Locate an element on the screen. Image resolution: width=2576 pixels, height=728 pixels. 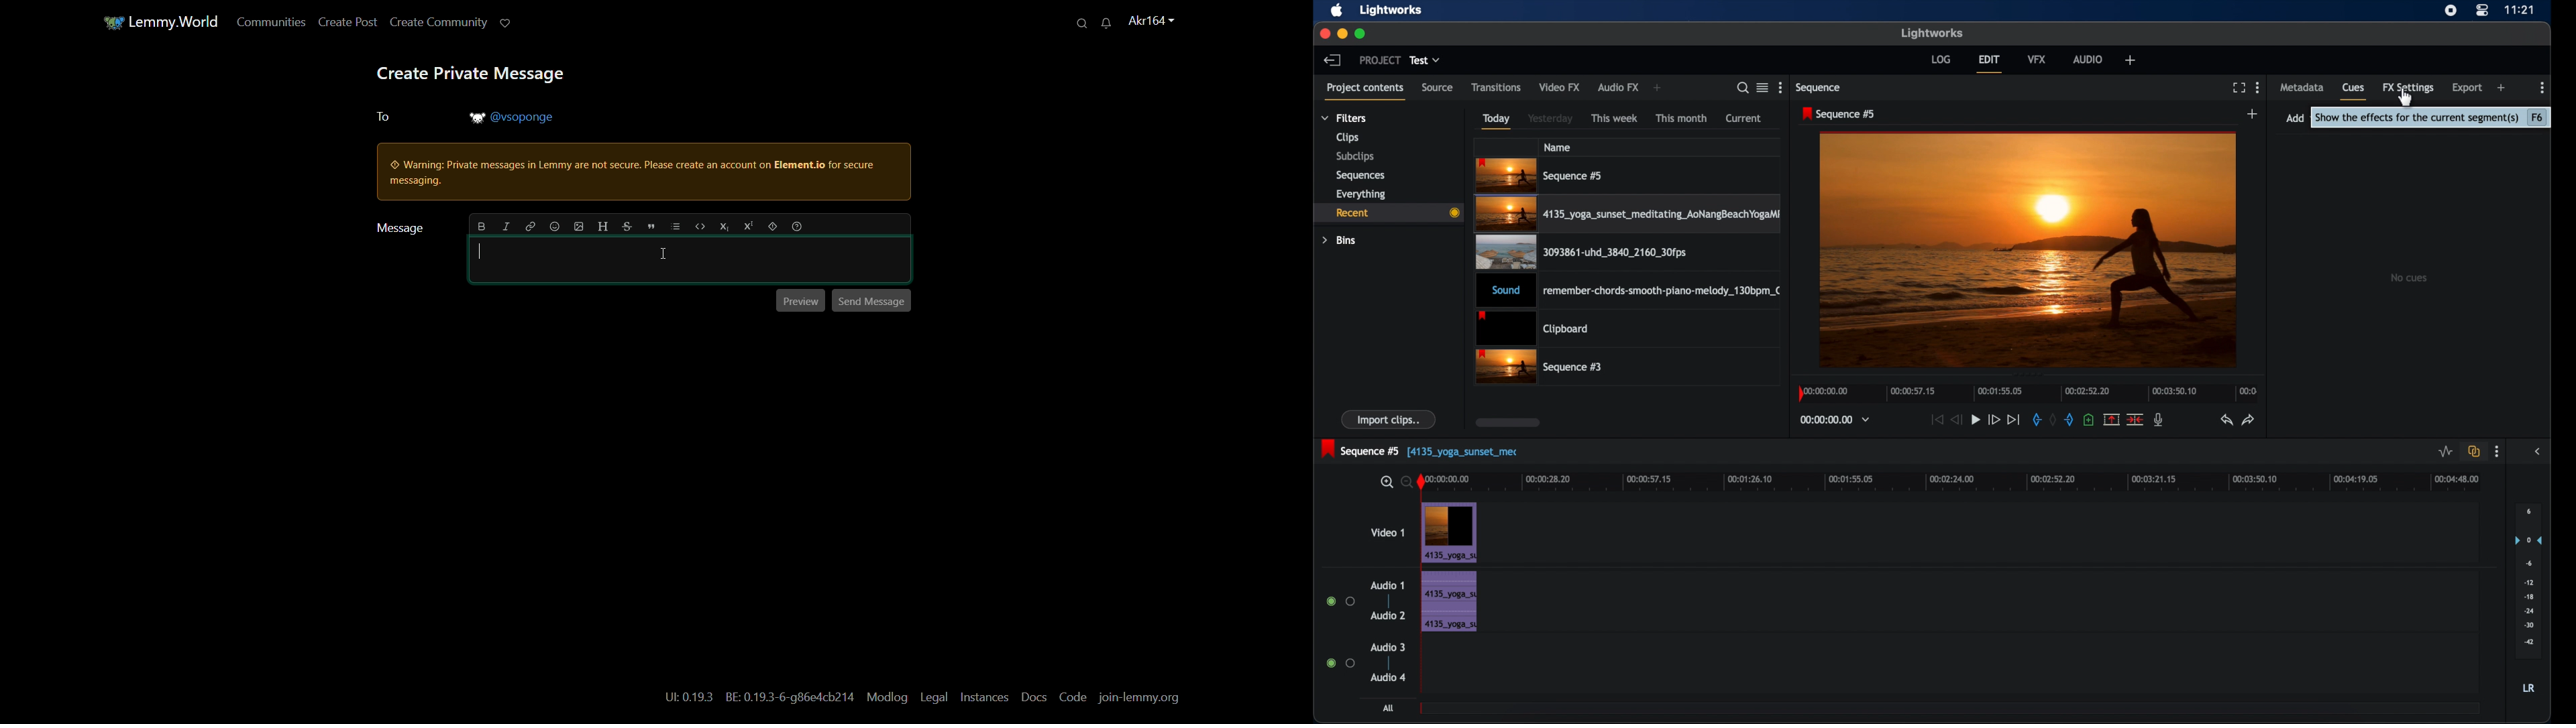
video fx is located at coordinates (1559, 87).